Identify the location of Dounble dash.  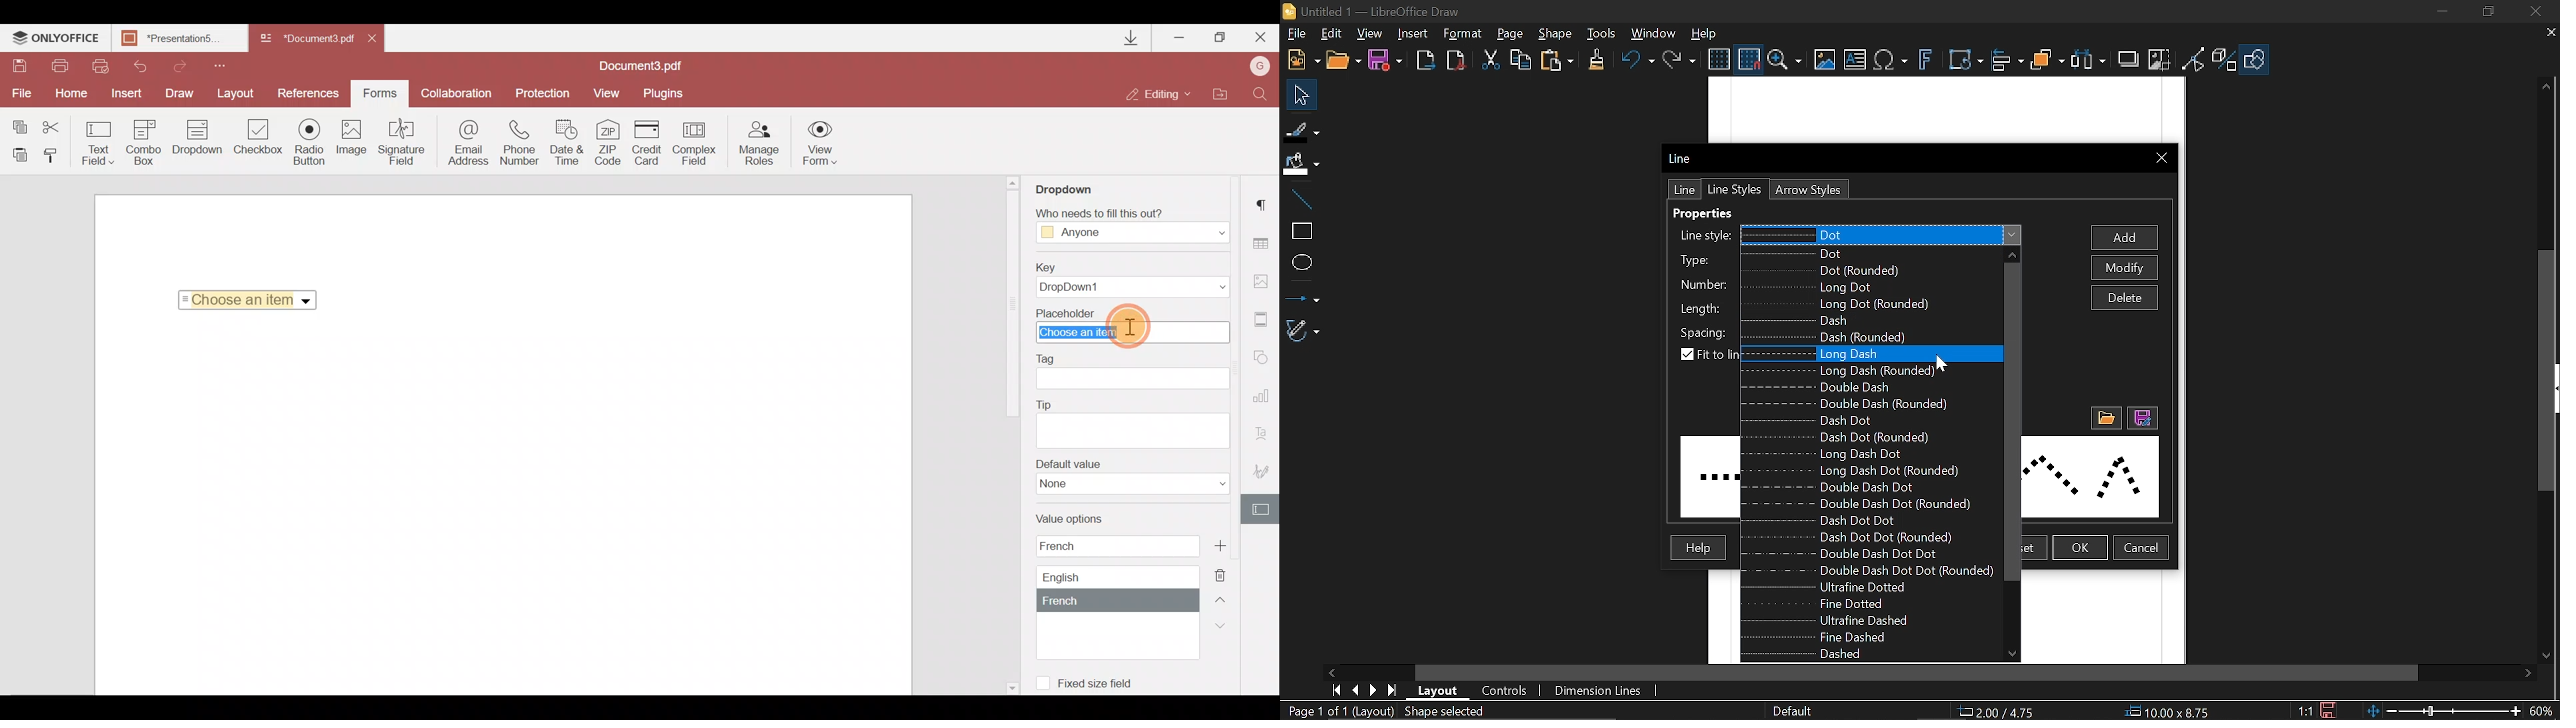
(1865, 388).